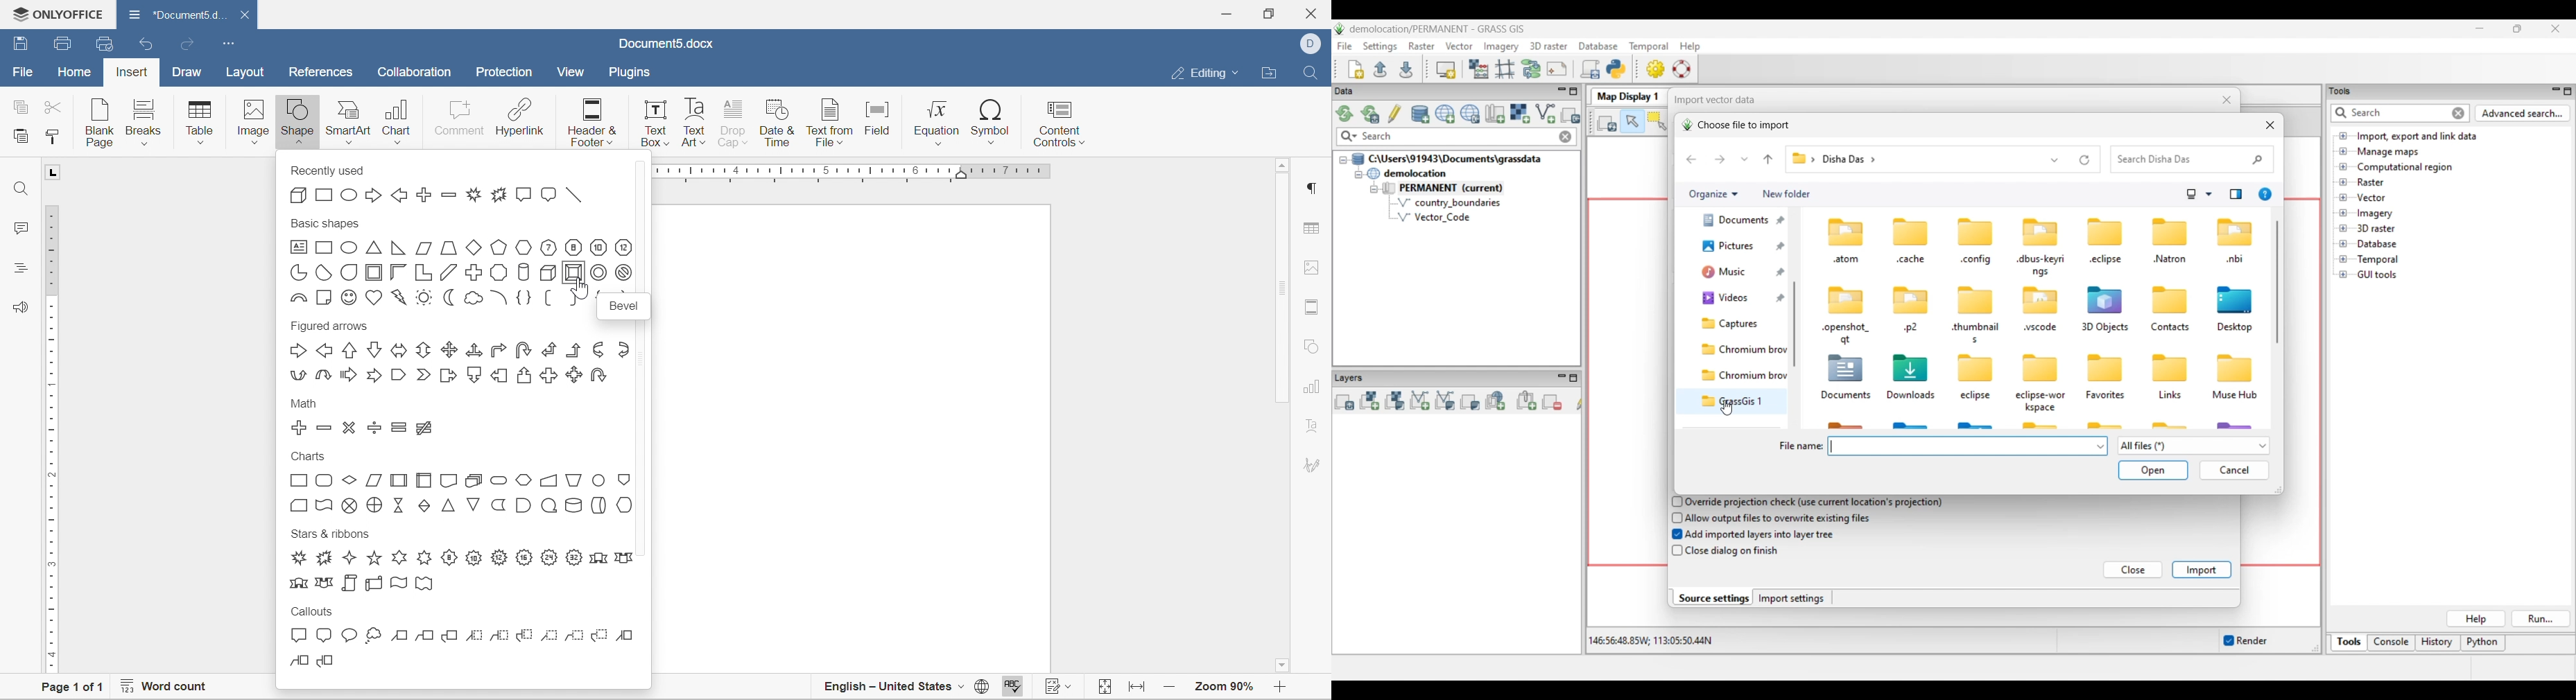 Image resolution: width=2576 pixels, height=700 pixels. Describe the element at coordinates (734, 124) in the screenshot. I see `drop cap` at that location.